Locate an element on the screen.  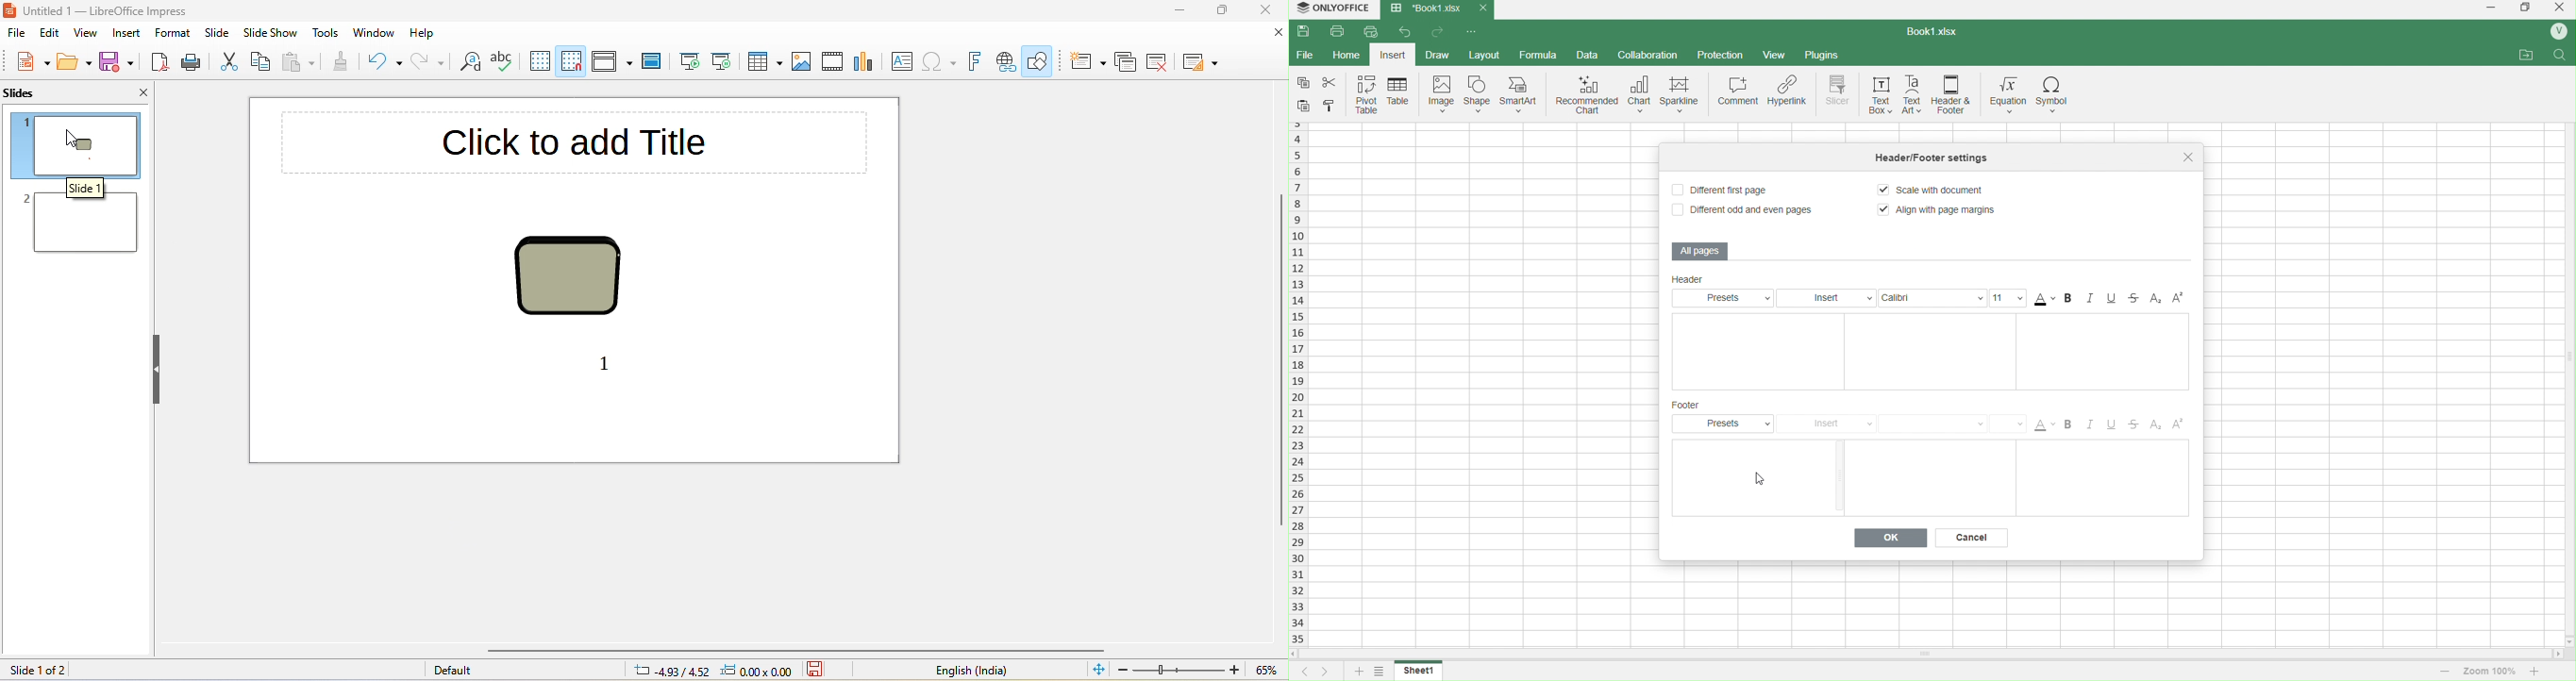
master slide is located at coordinates (656, 63).